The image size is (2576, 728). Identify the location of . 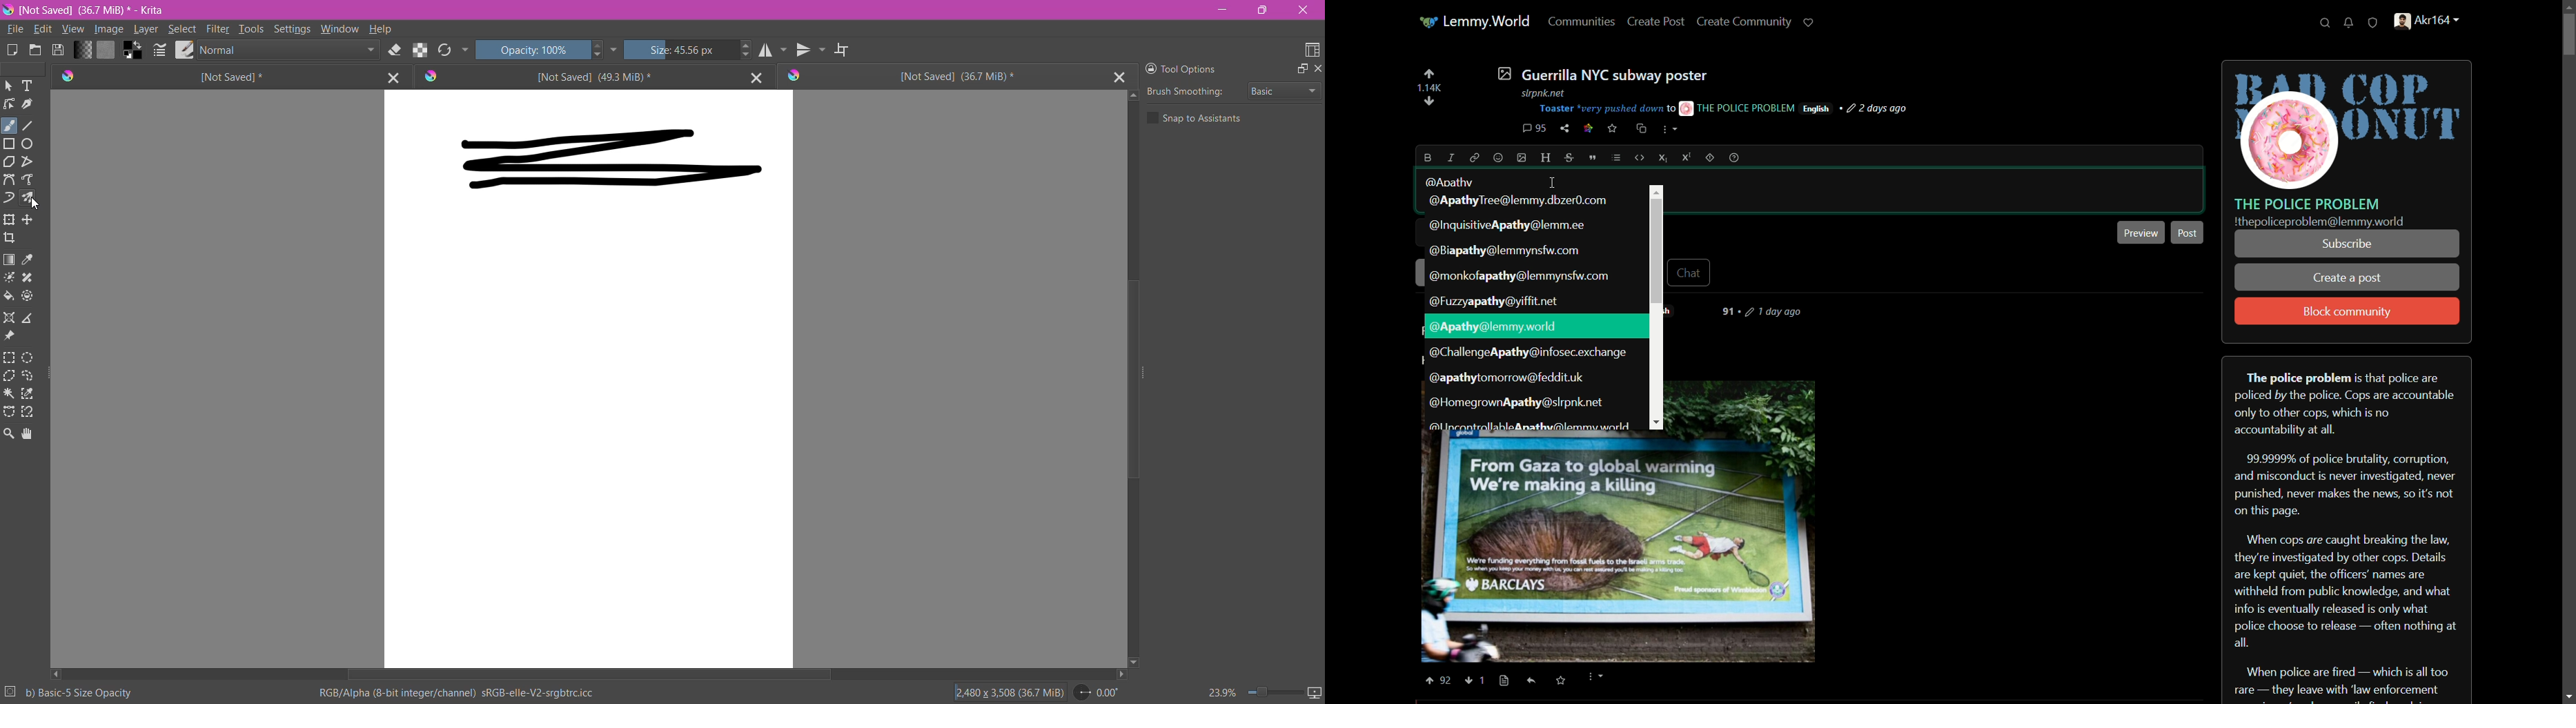
(1447, 681).